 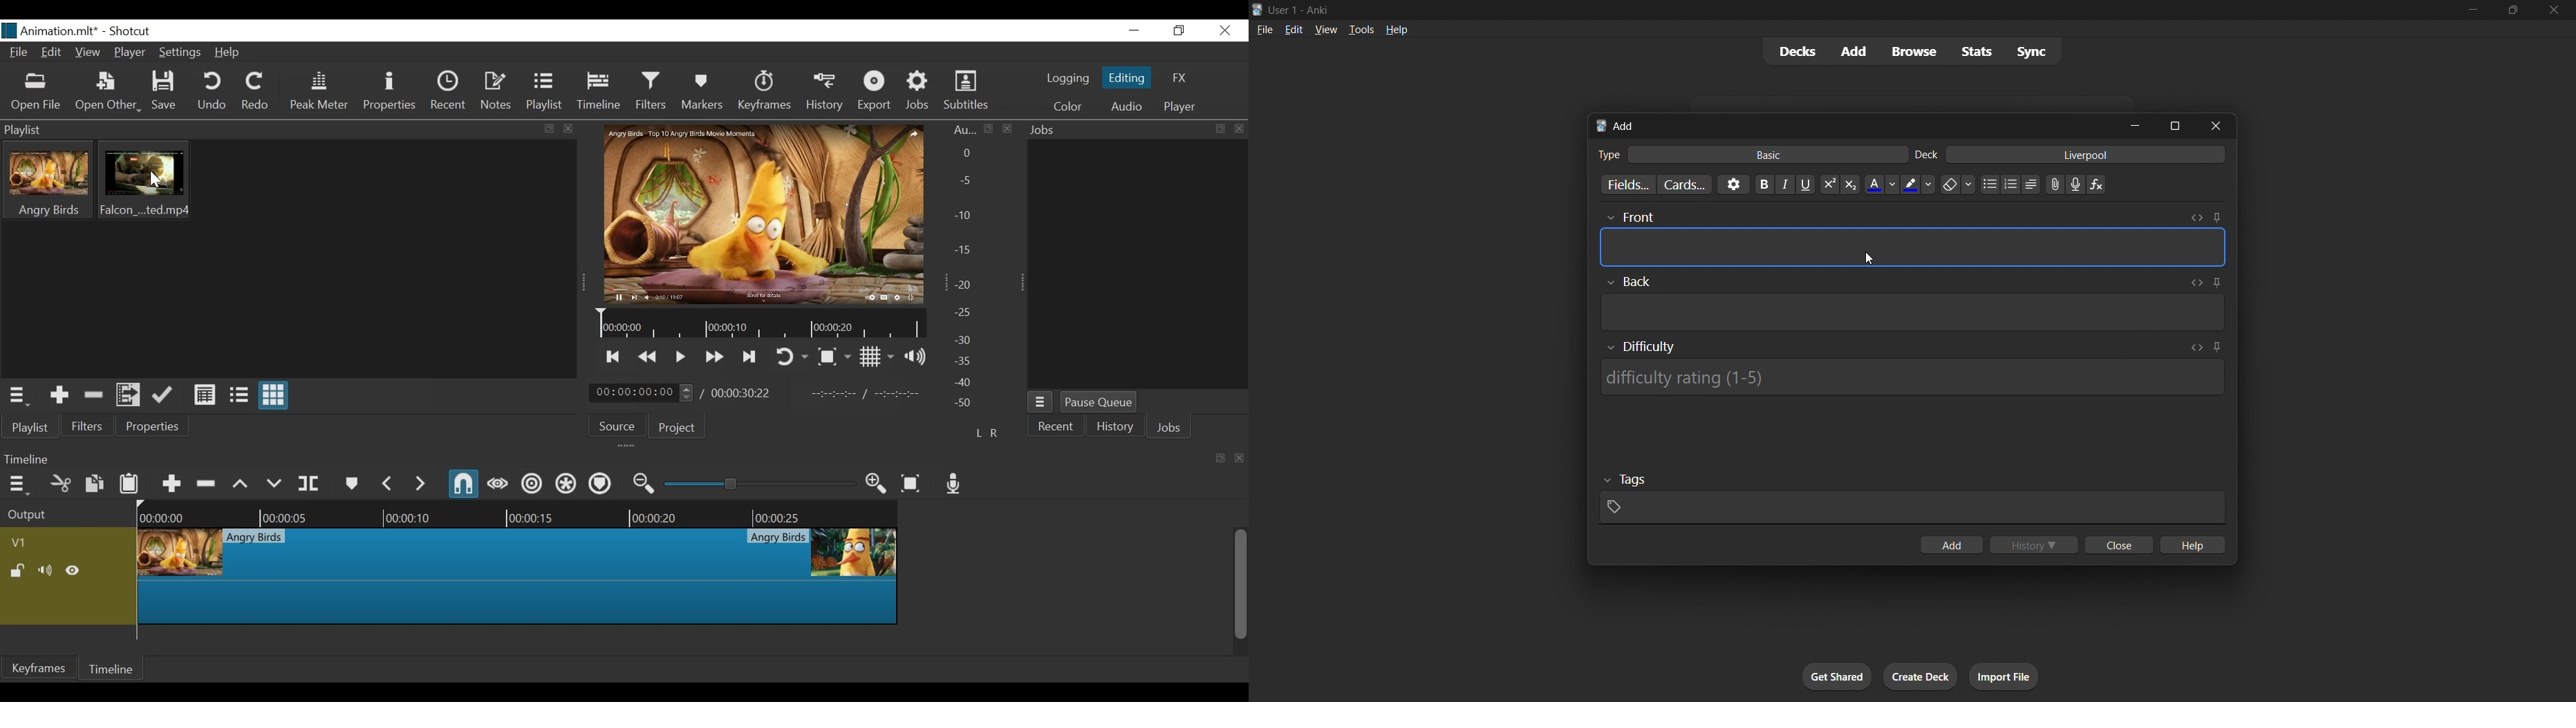 What do you see at coordinates (61, 32) in the screenshot?
I see `Project Name` at bounding box center [61, 32].